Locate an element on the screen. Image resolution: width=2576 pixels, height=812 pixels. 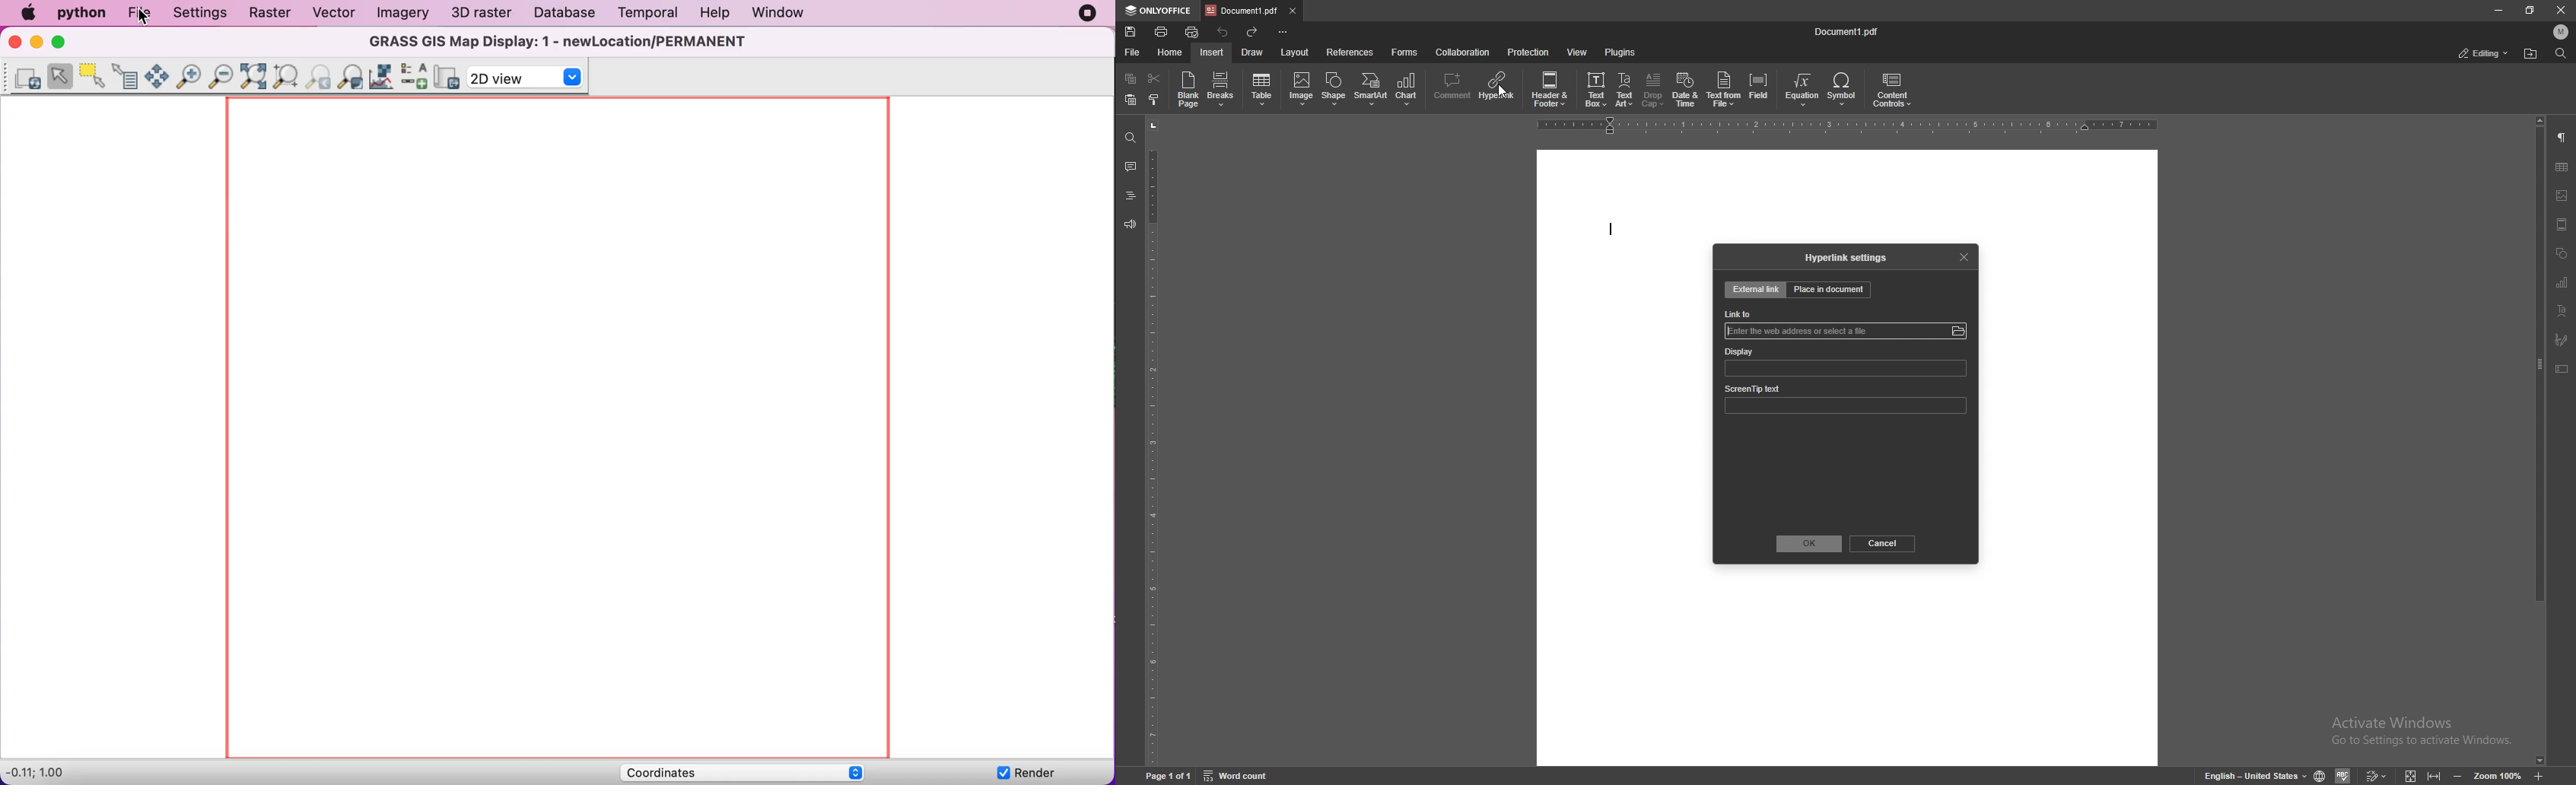
date and time is located at coordinates (1686, 90).